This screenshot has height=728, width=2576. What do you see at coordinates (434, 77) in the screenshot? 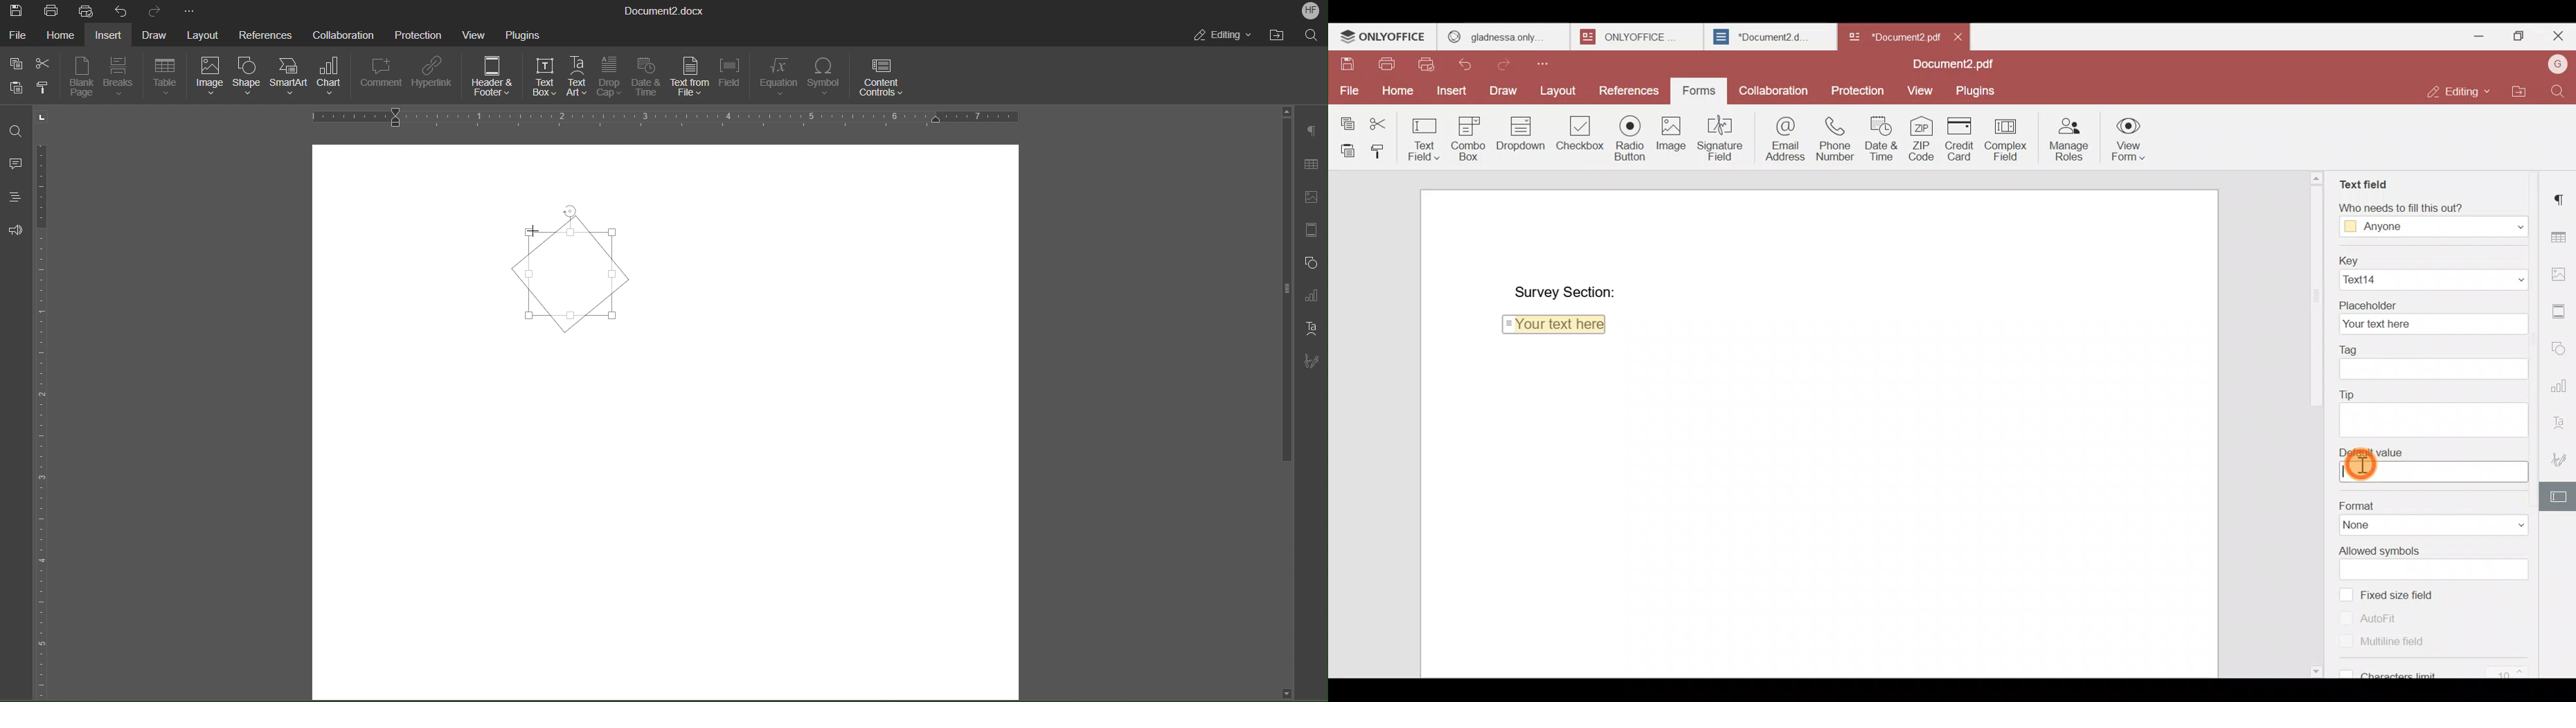
I see `Hyperlink` at bounding box center [434, 77].